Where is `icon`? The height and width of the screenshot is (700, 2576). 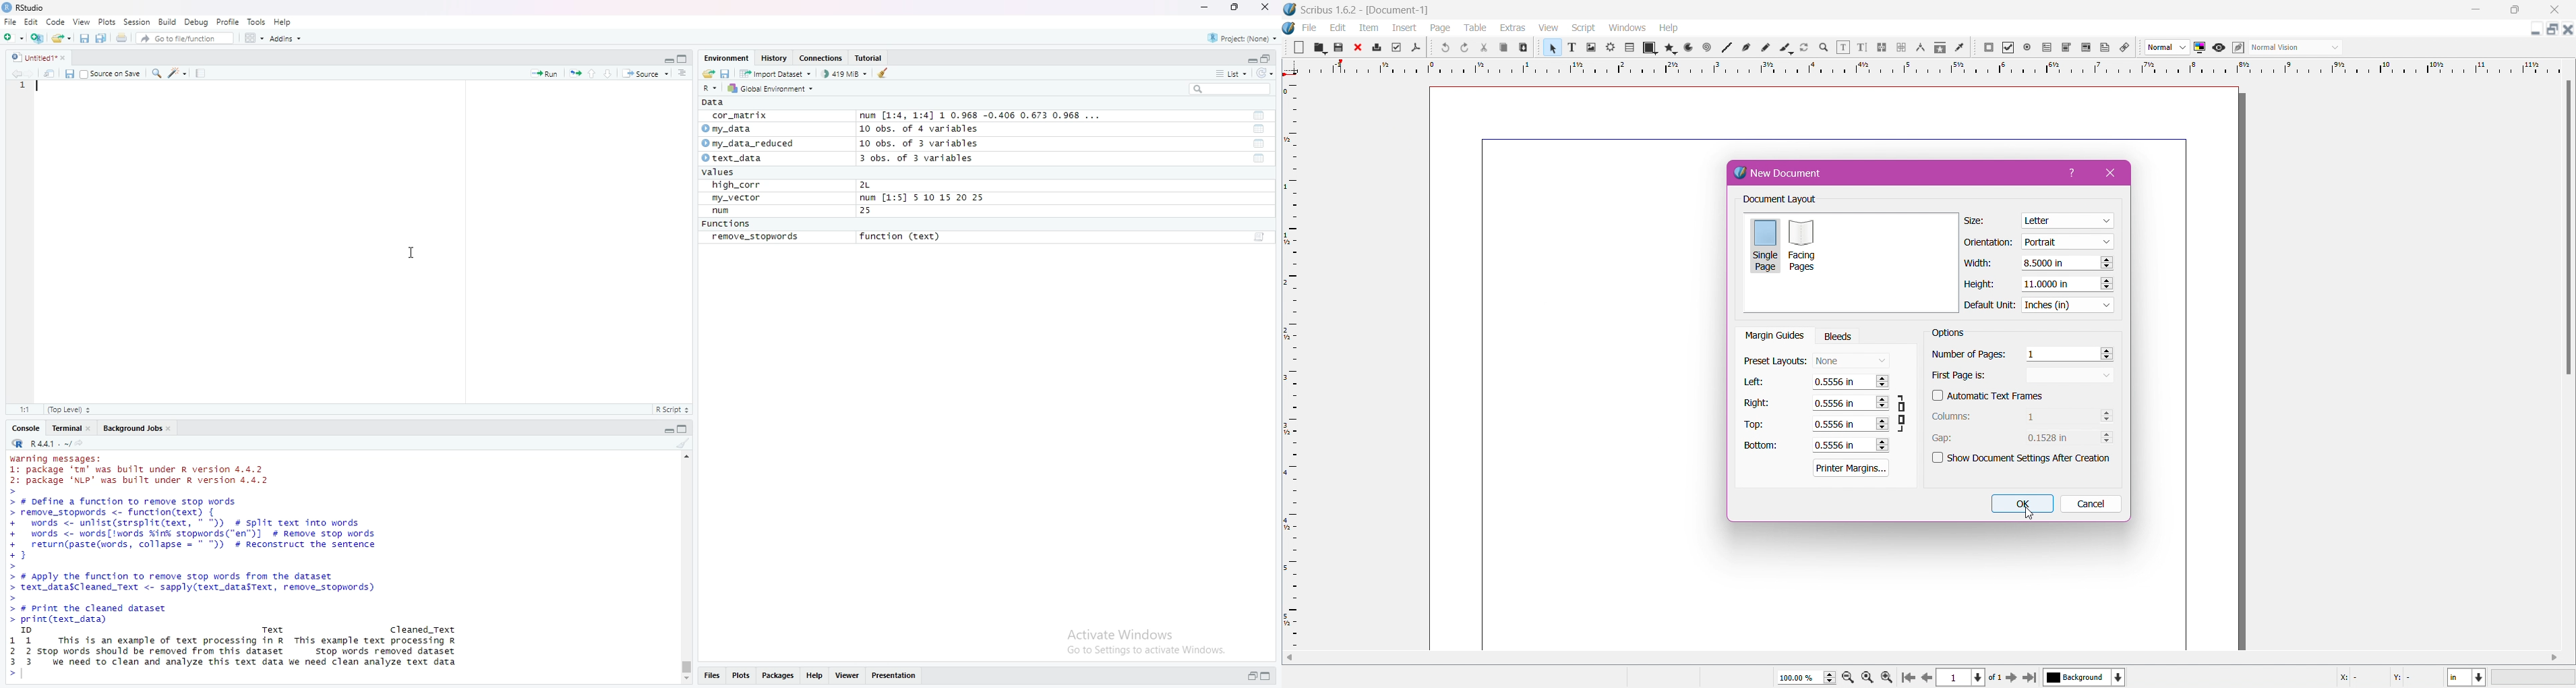 icon is located at coordinates (1671, 47).